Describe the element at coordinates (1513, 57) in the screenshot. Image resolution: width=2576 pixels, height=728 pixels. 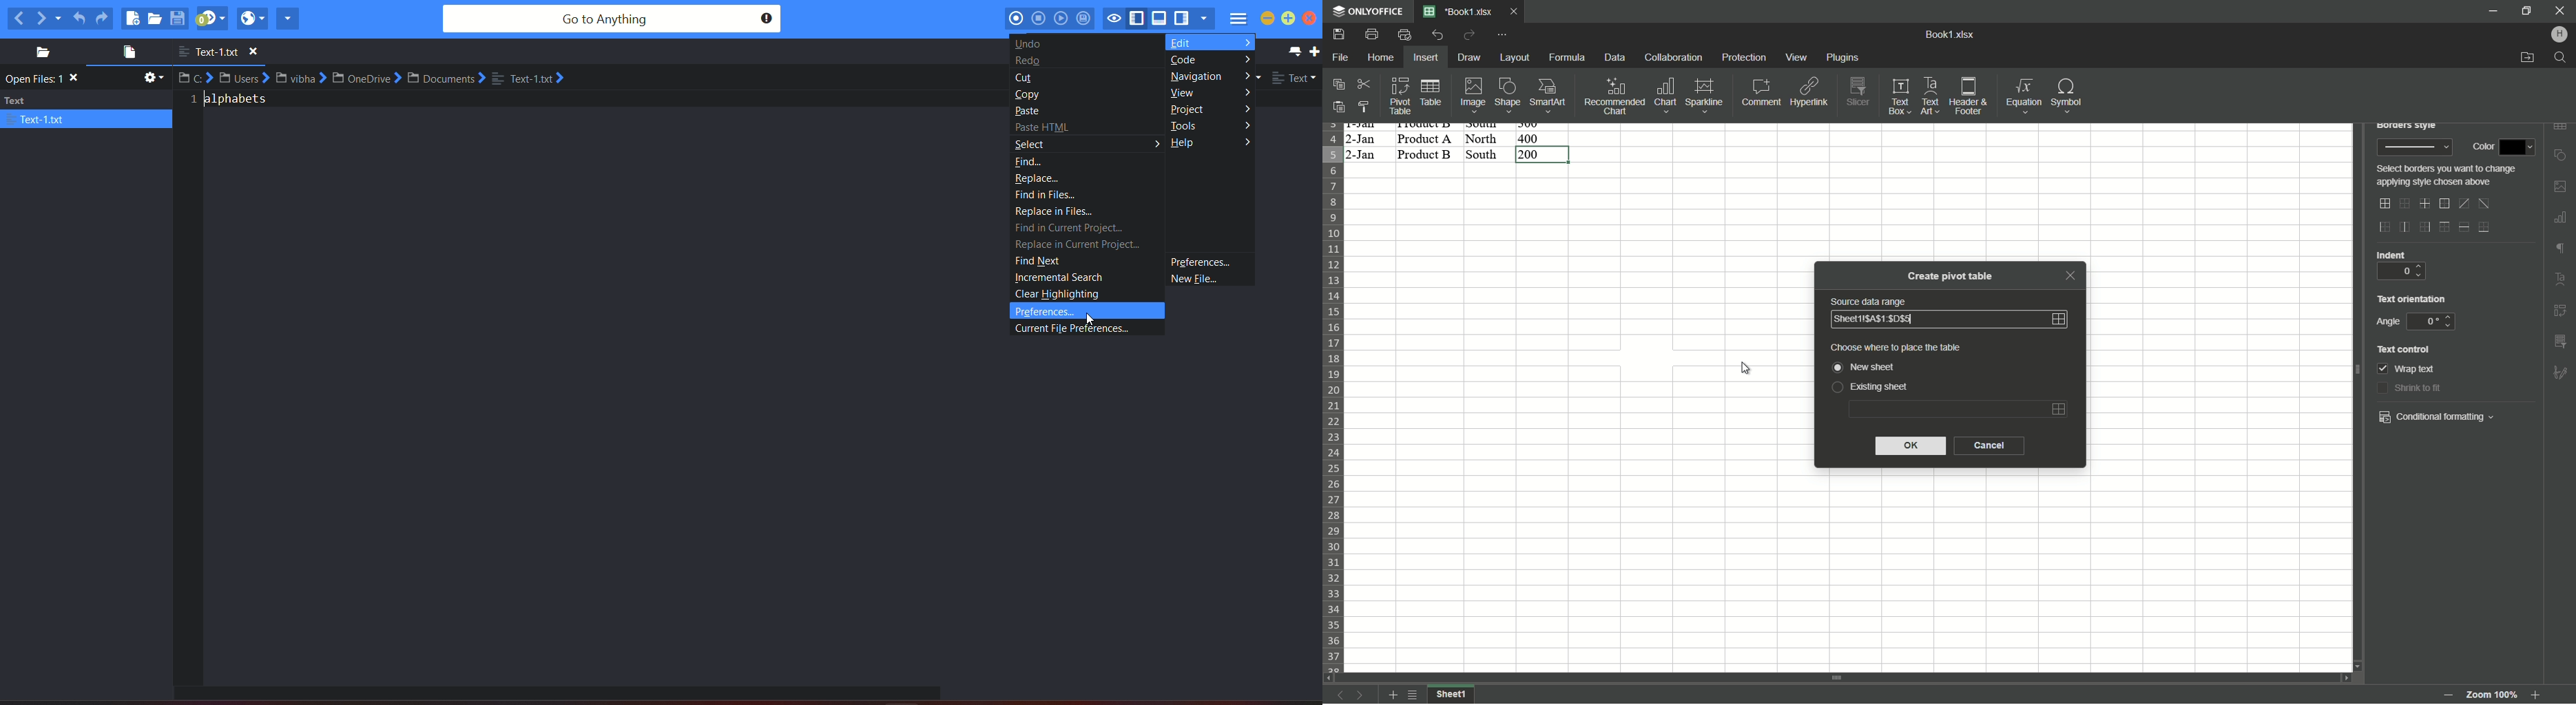
I see `Layout` at that location.